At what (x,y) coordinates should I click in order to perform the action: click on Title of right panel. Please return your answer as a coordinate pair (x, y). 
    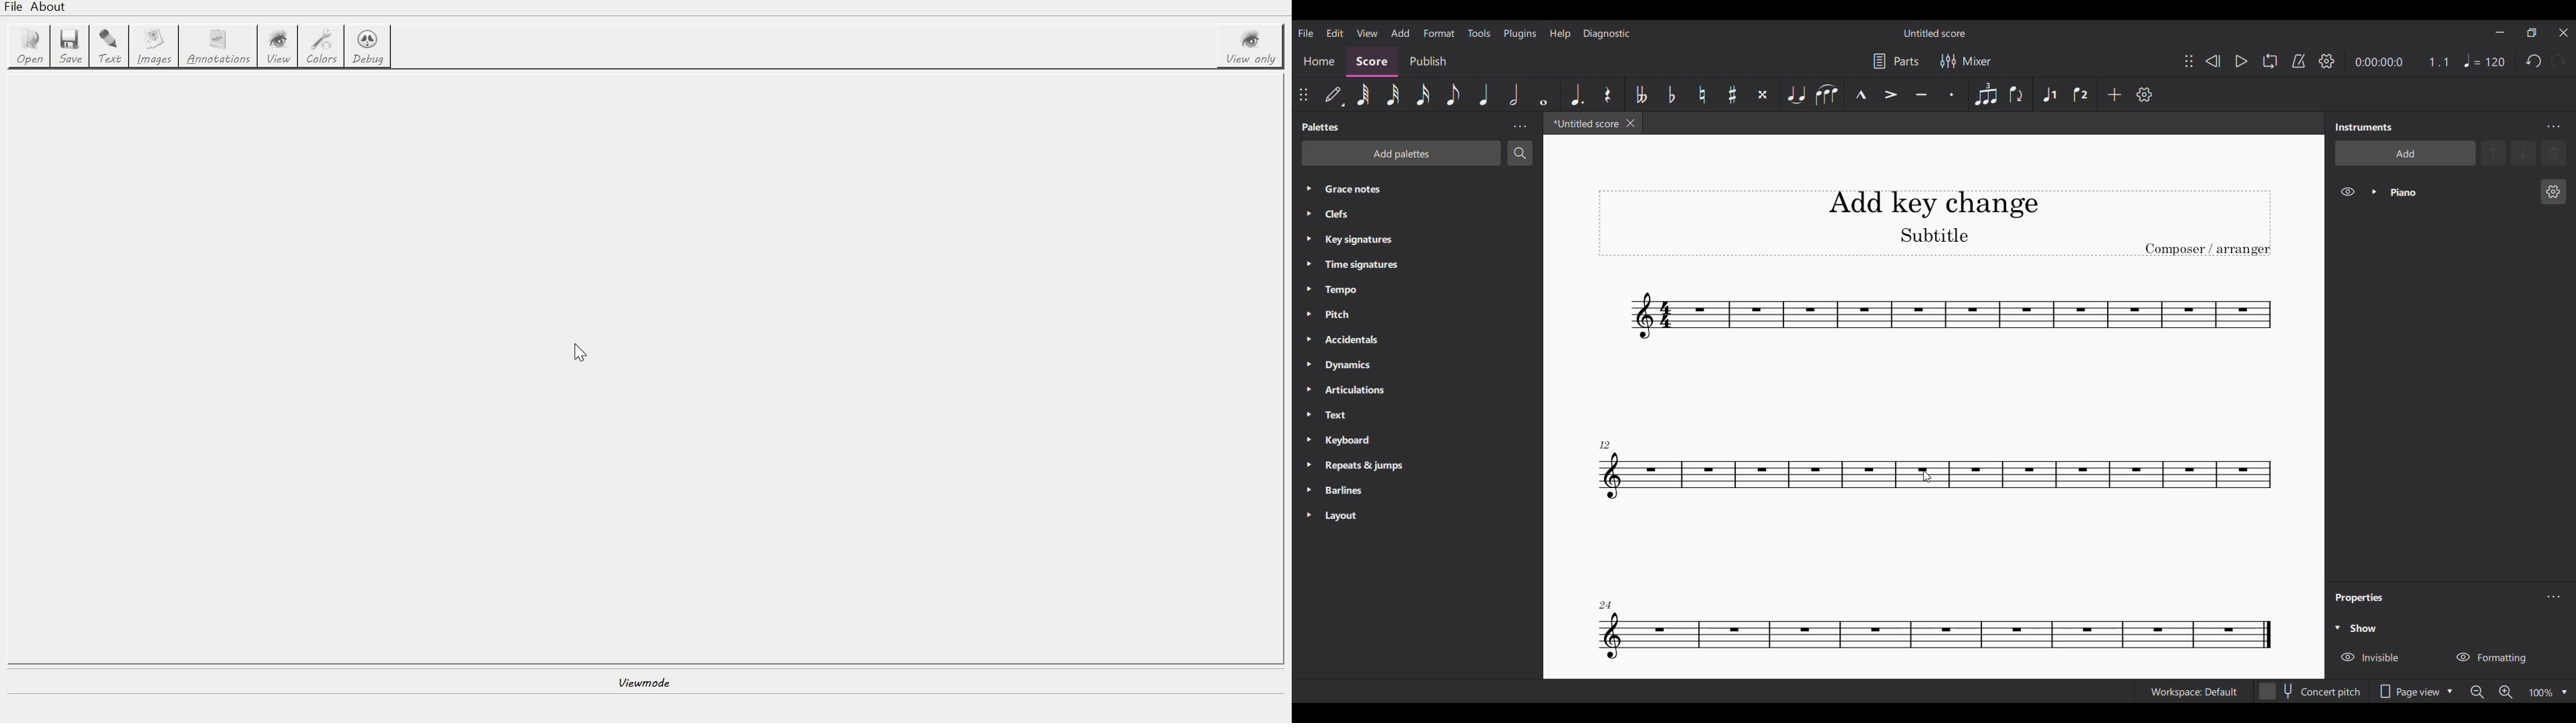
    Looking at the image, I should click on (2364, 126).